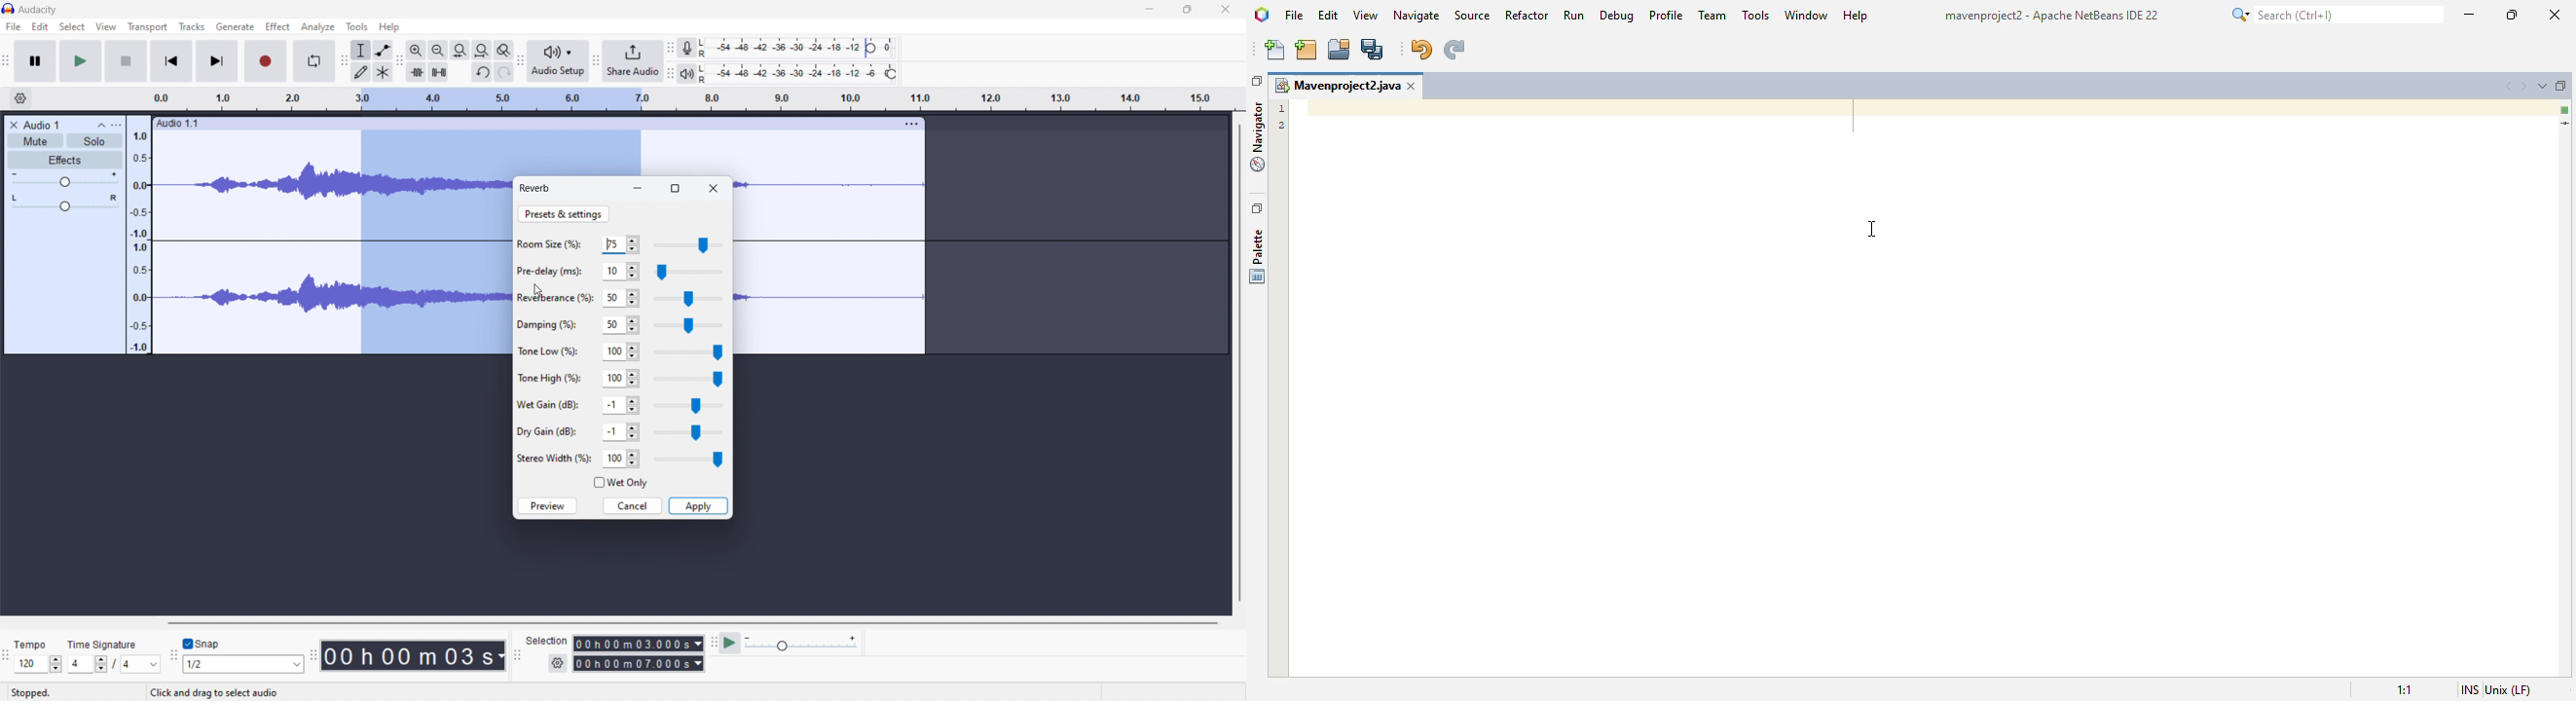  Describe the element at coordinates (1151, 9) in the screenshot. I see `minimize` at that location.